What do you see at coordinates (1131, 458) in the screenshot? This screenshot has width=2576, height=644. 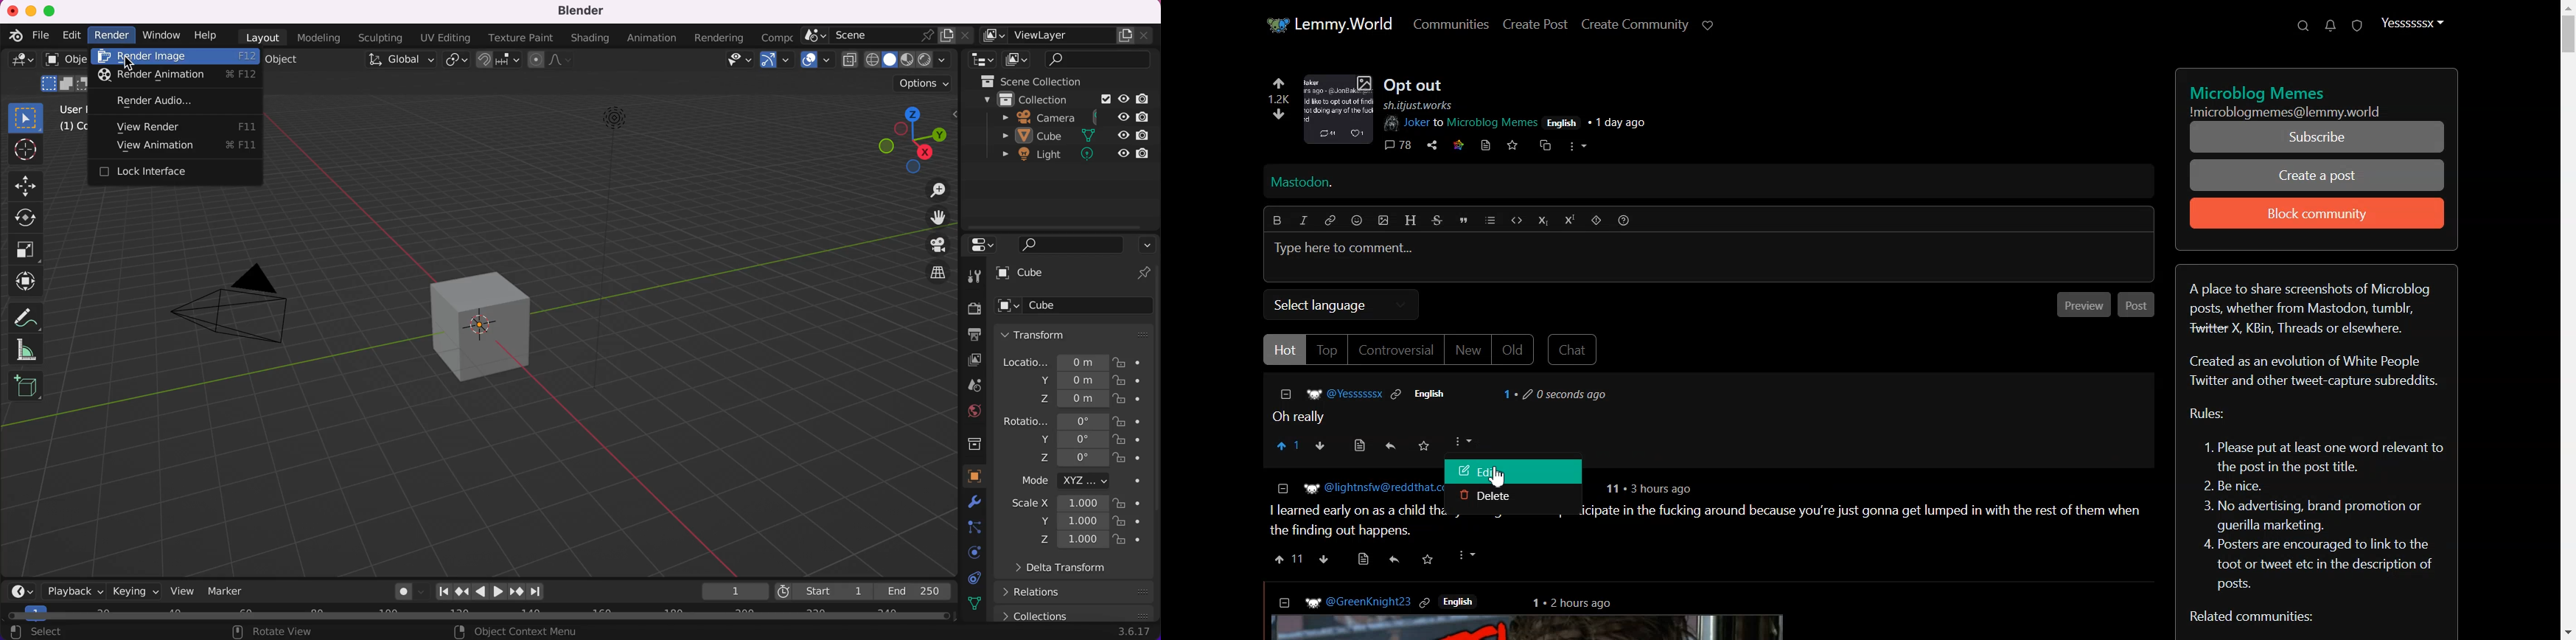 I see `lock` at bounding box center [1131, 458].